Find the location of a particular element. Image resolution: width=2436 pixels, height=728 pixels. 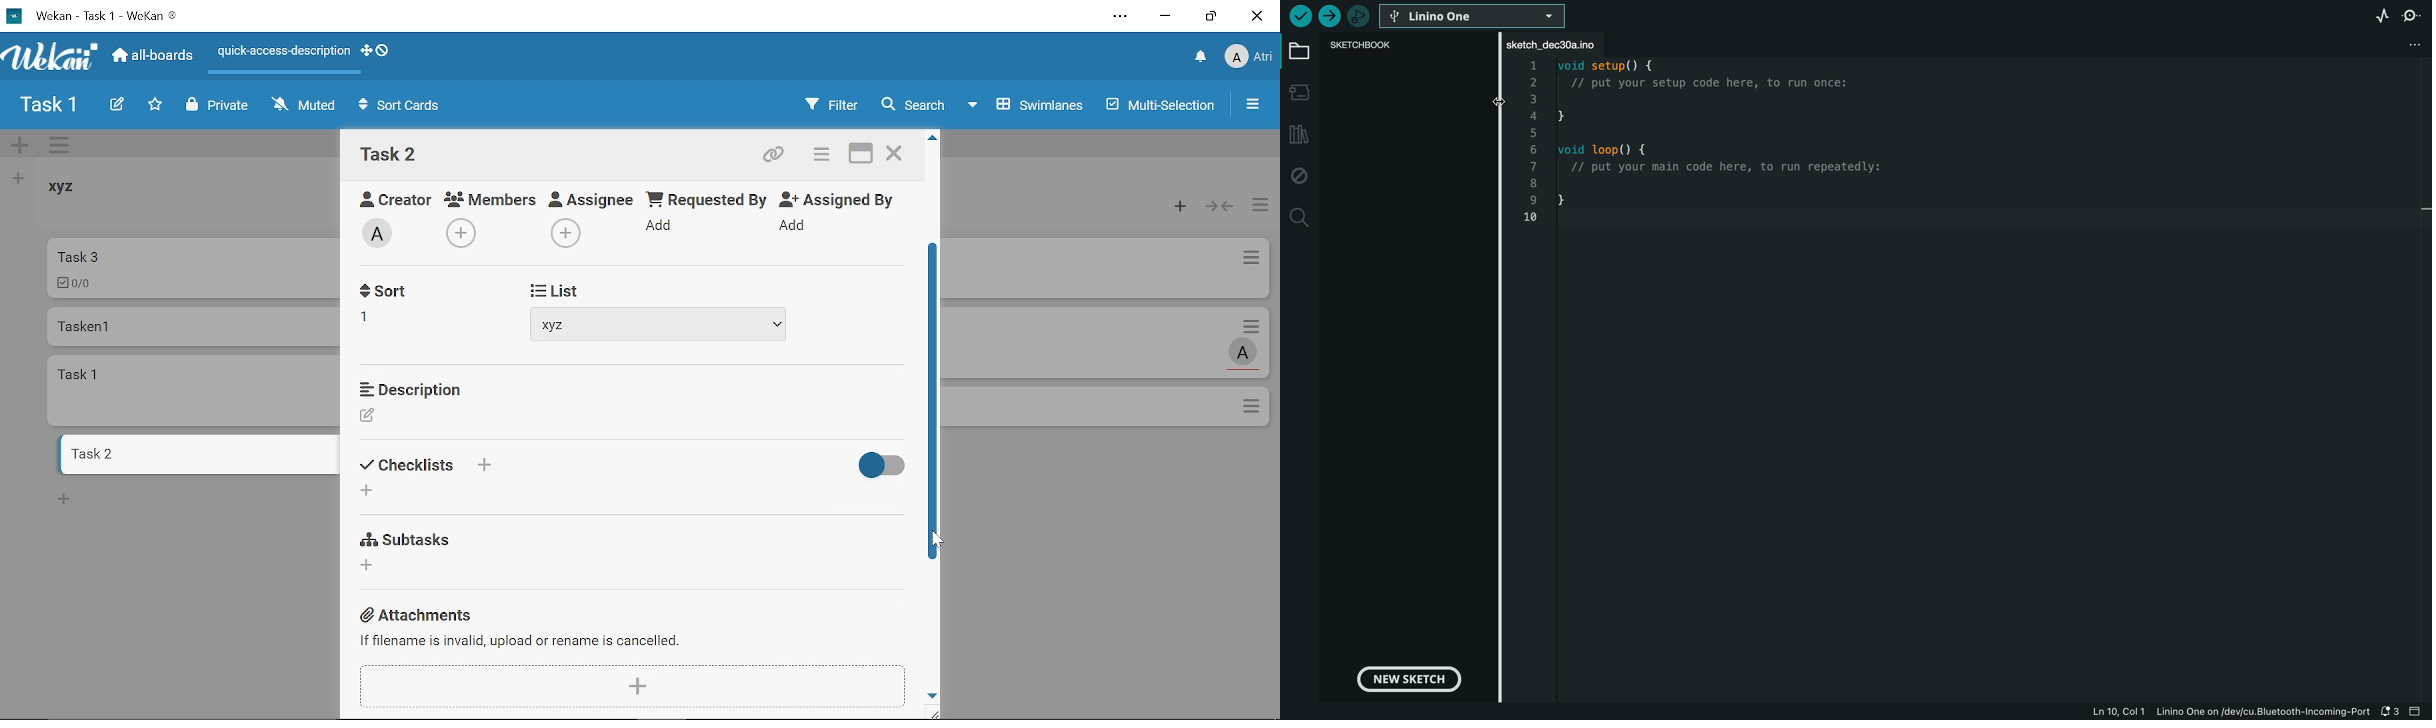

List named "xyz" is located at coordinates (75, 194).